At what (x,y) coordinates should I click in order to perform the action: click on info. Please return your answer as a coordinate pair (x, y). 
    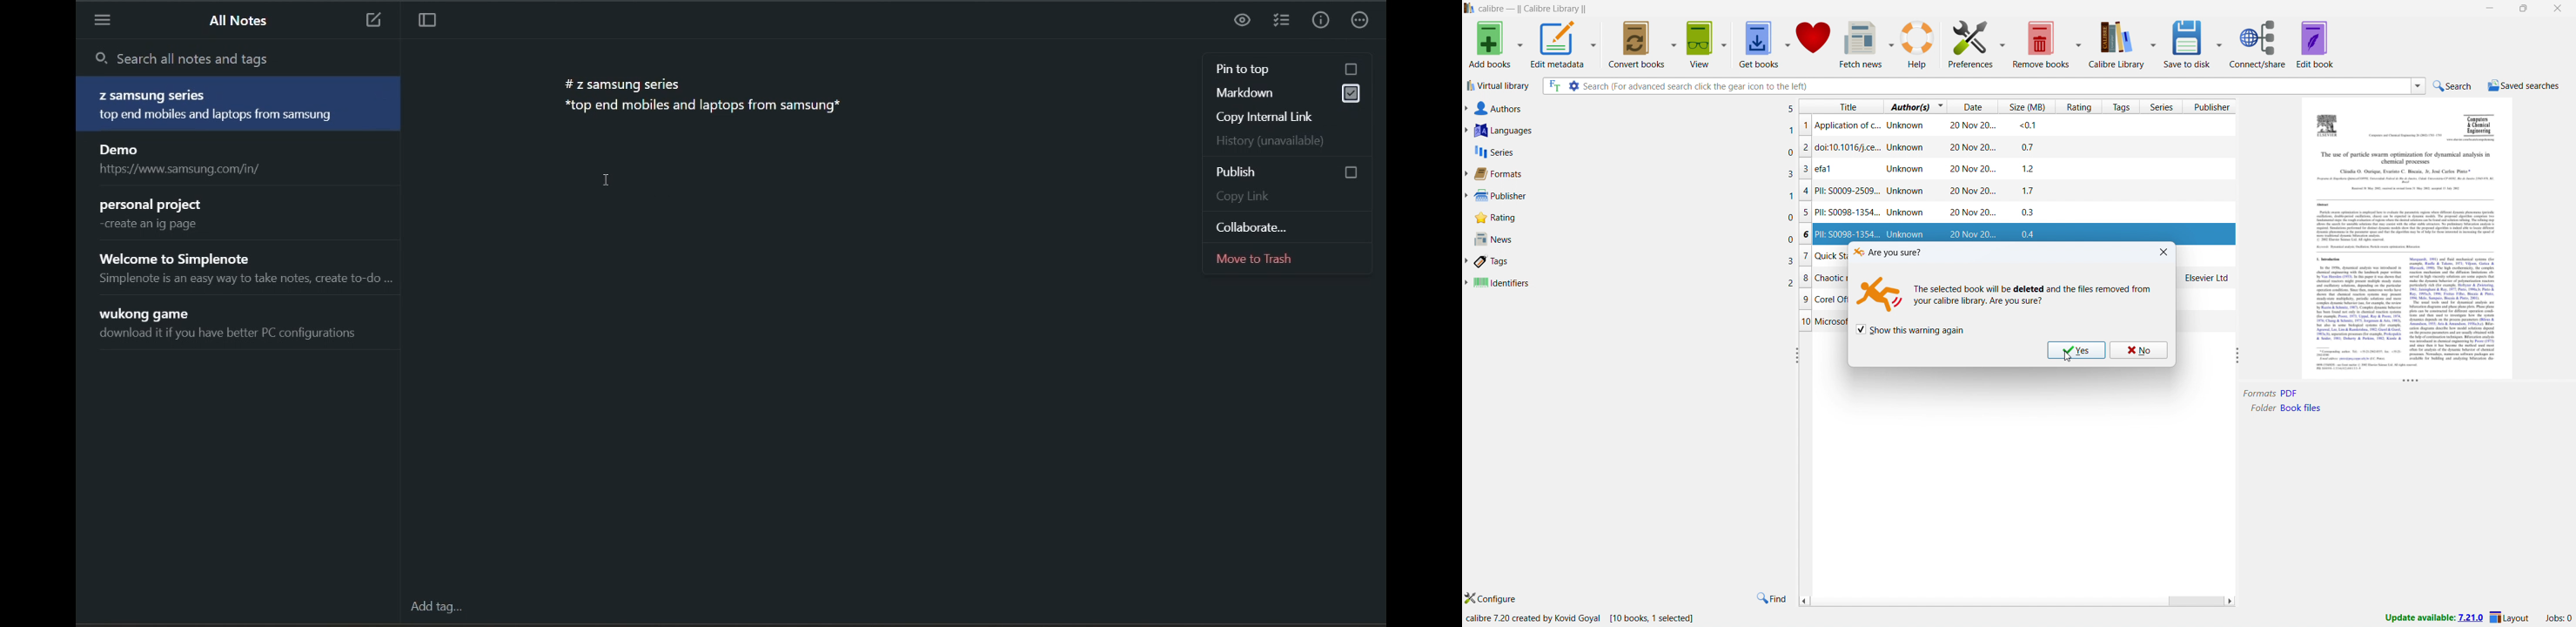
    Looking at the image, I should click on (1320, 20).